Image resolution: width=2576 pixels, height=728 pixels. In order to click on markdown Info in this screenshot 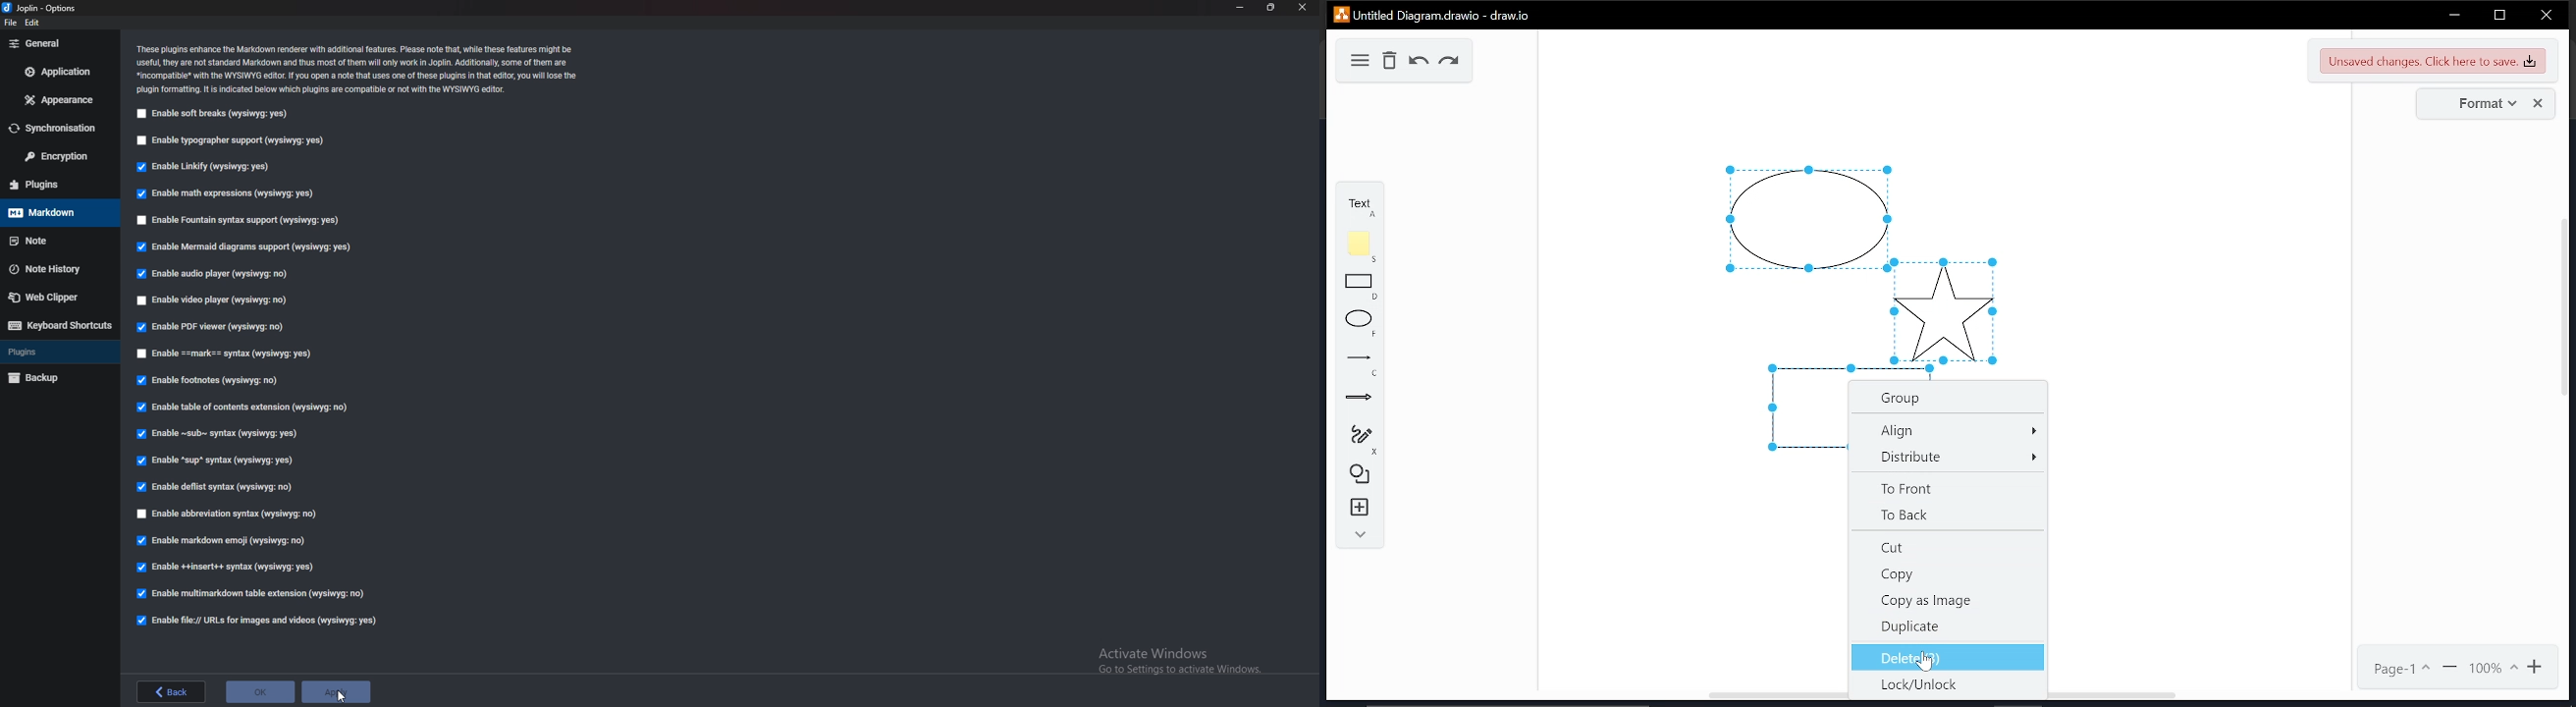, I will do `click(358, 69)`.